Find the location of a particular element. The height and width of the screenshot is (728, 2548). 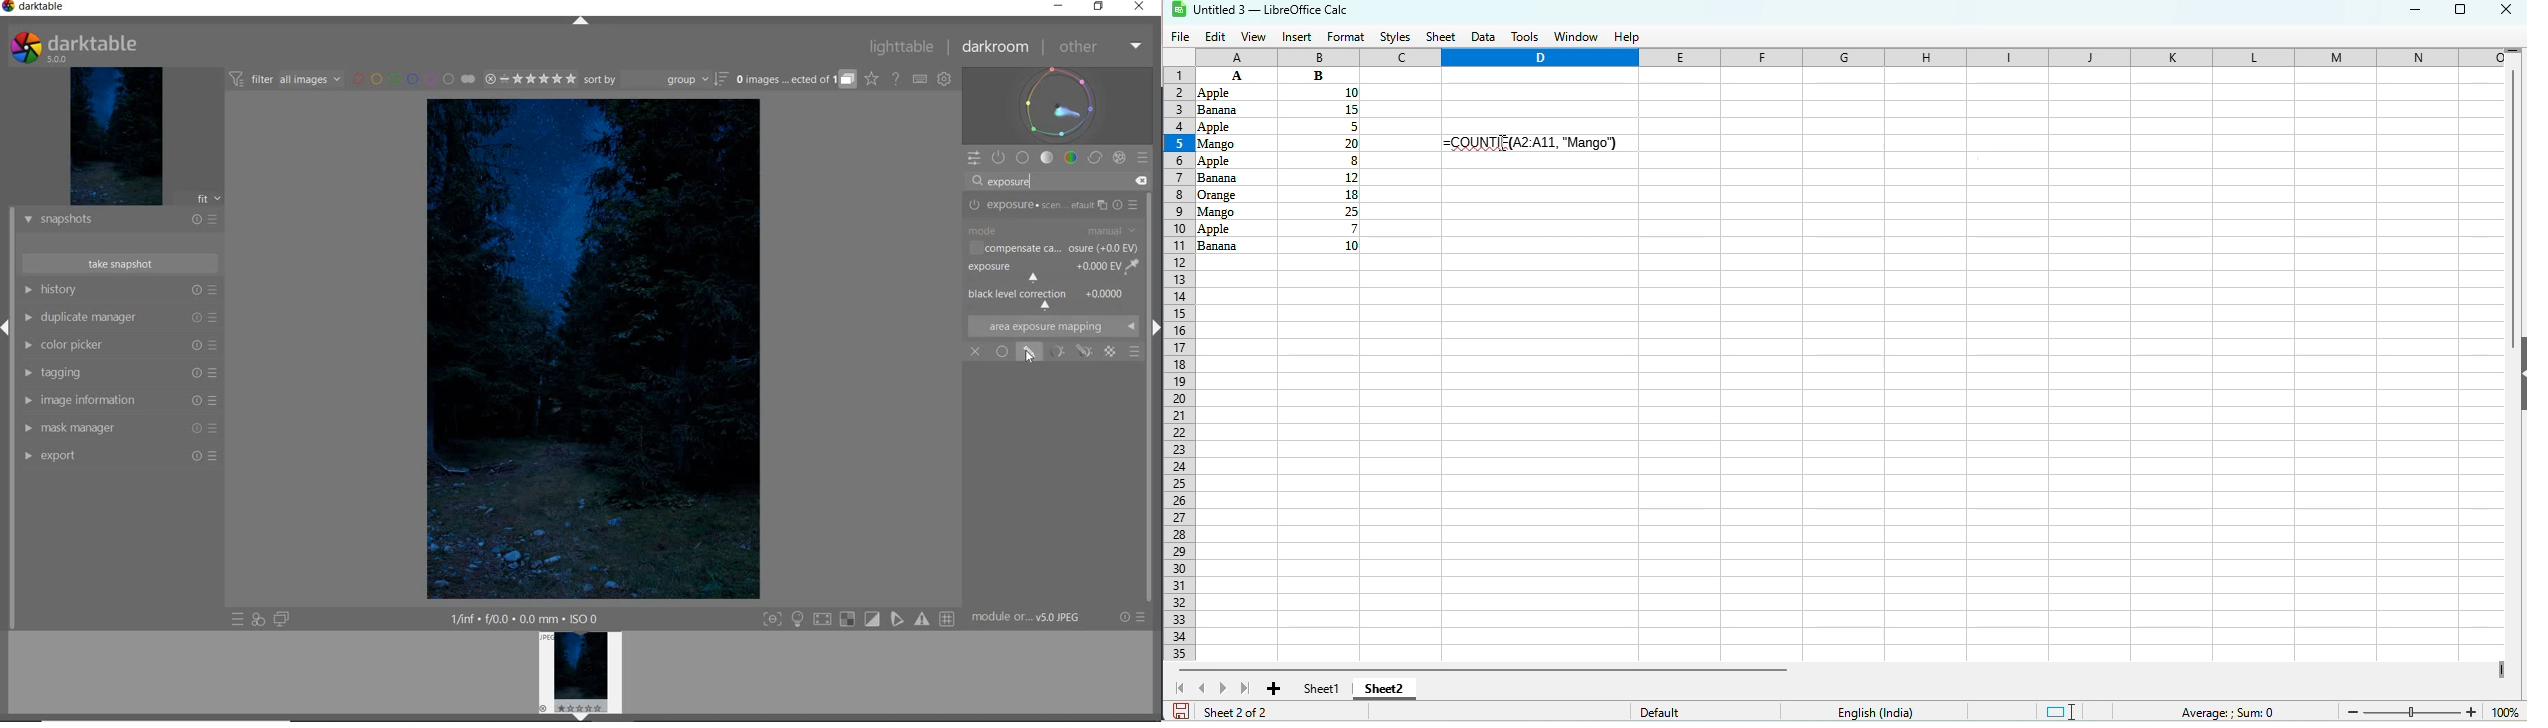

AREA EXPOSURE MAPPING is located at coordinates (1053, 325).